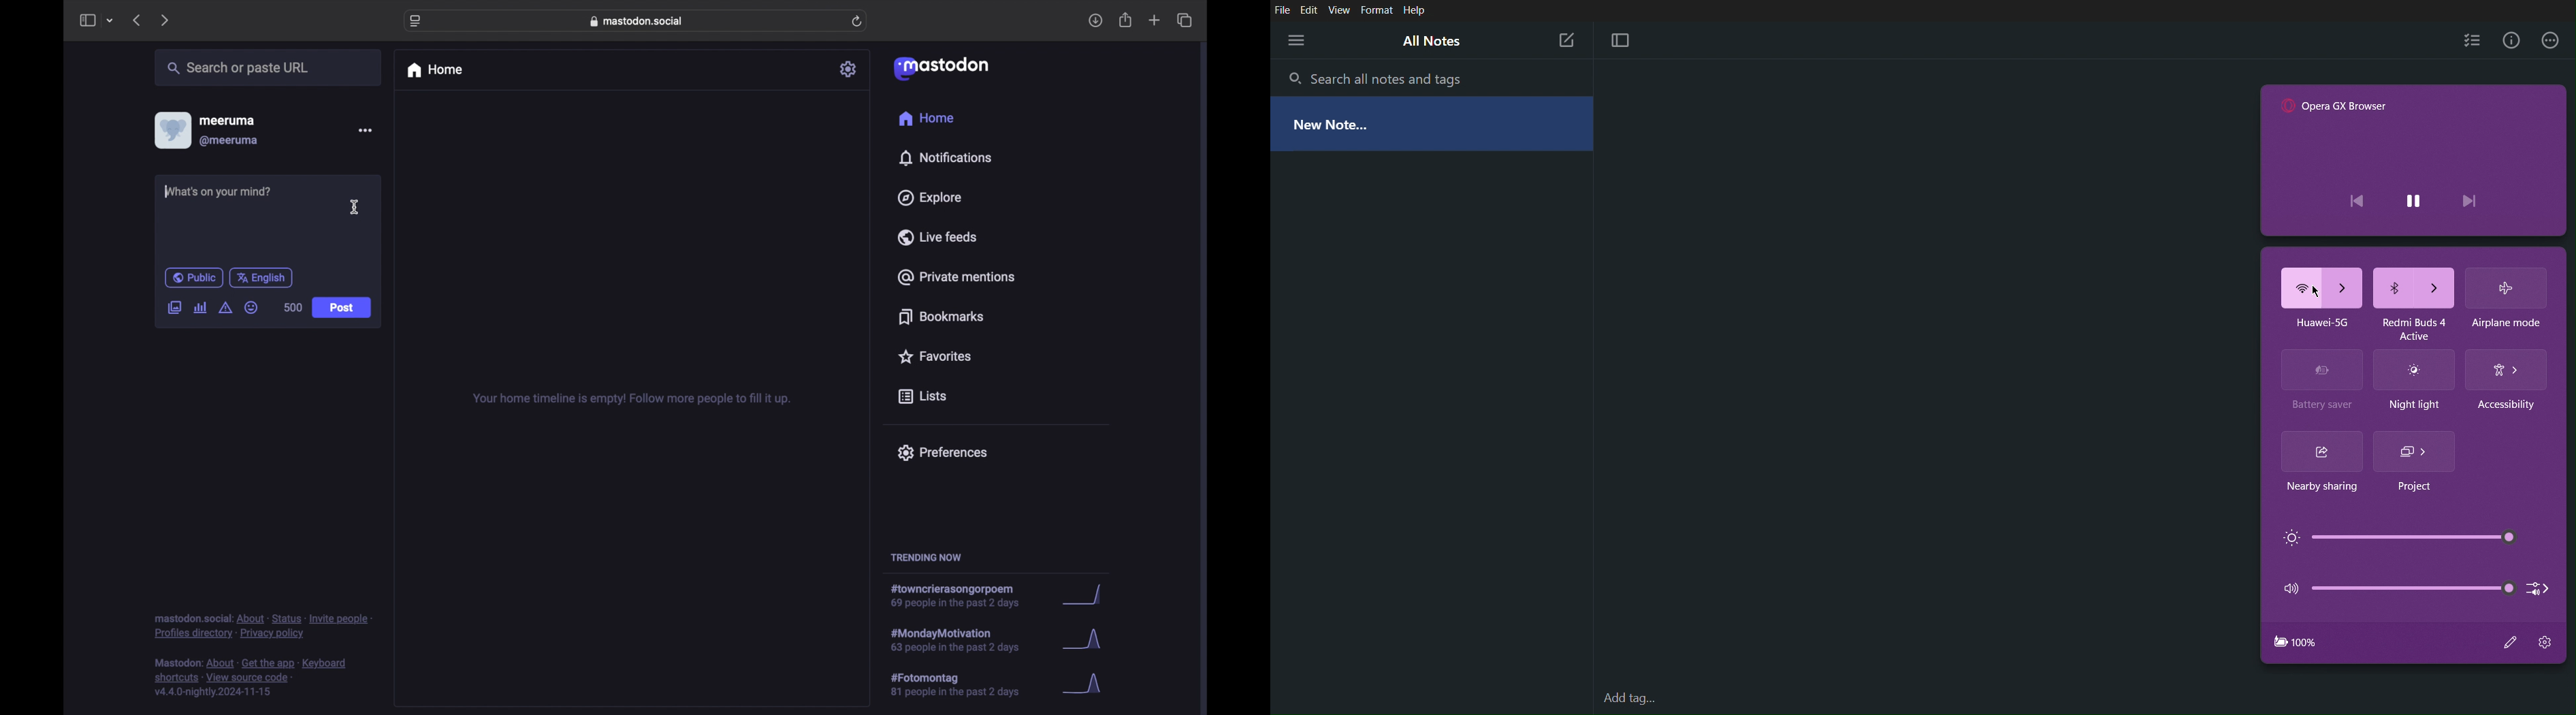 The image size is (2576, 728). I want to click on View, so click(1340, 10).